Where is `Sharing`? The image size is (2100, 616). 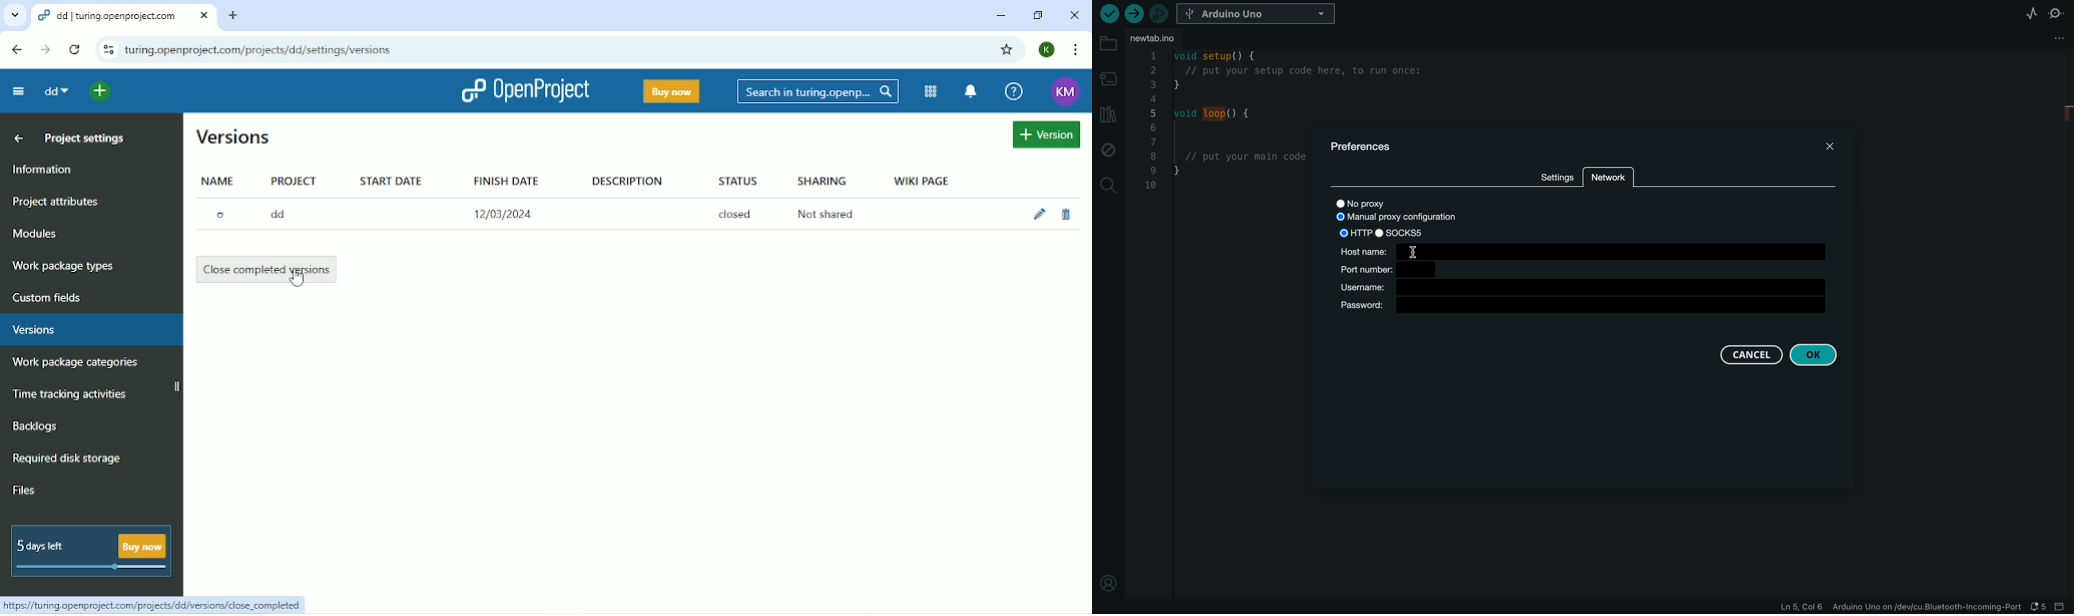 Sharing is located at coordinates (821, 181).